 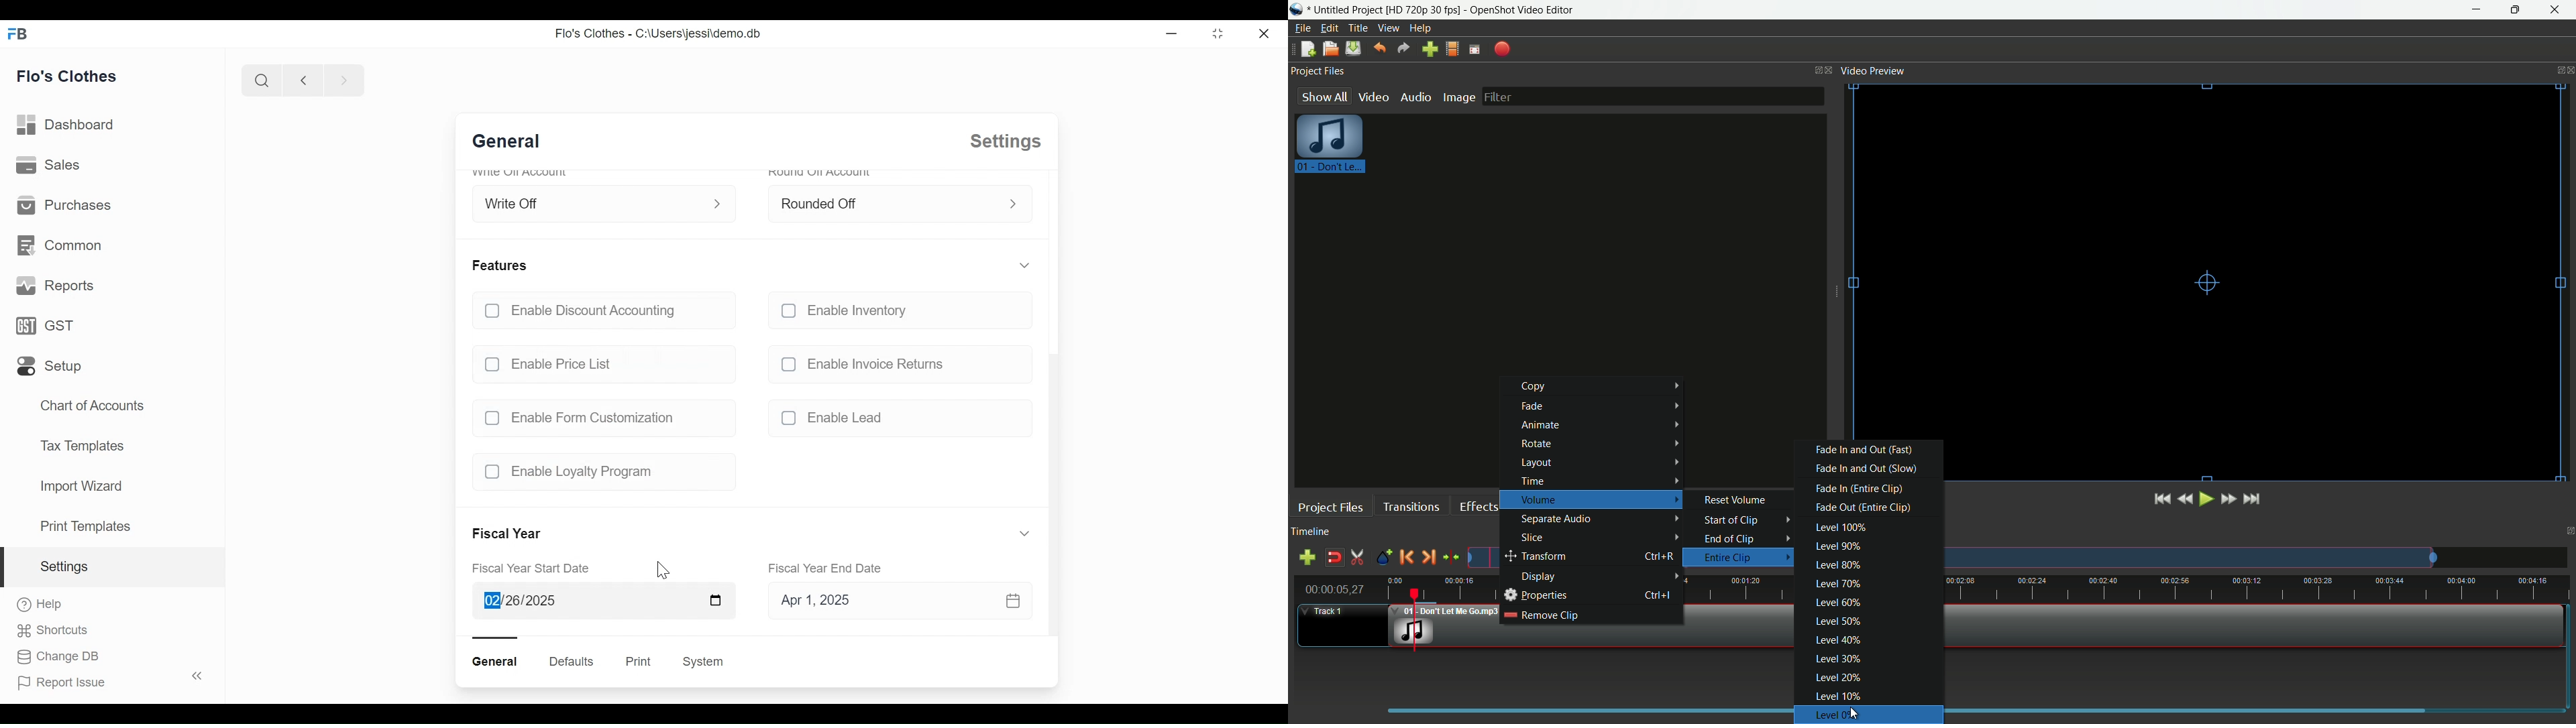 What do you see at coordinates (1431, 50) in the screenshot?
I see `import file` at bounding box center [1431, 50].